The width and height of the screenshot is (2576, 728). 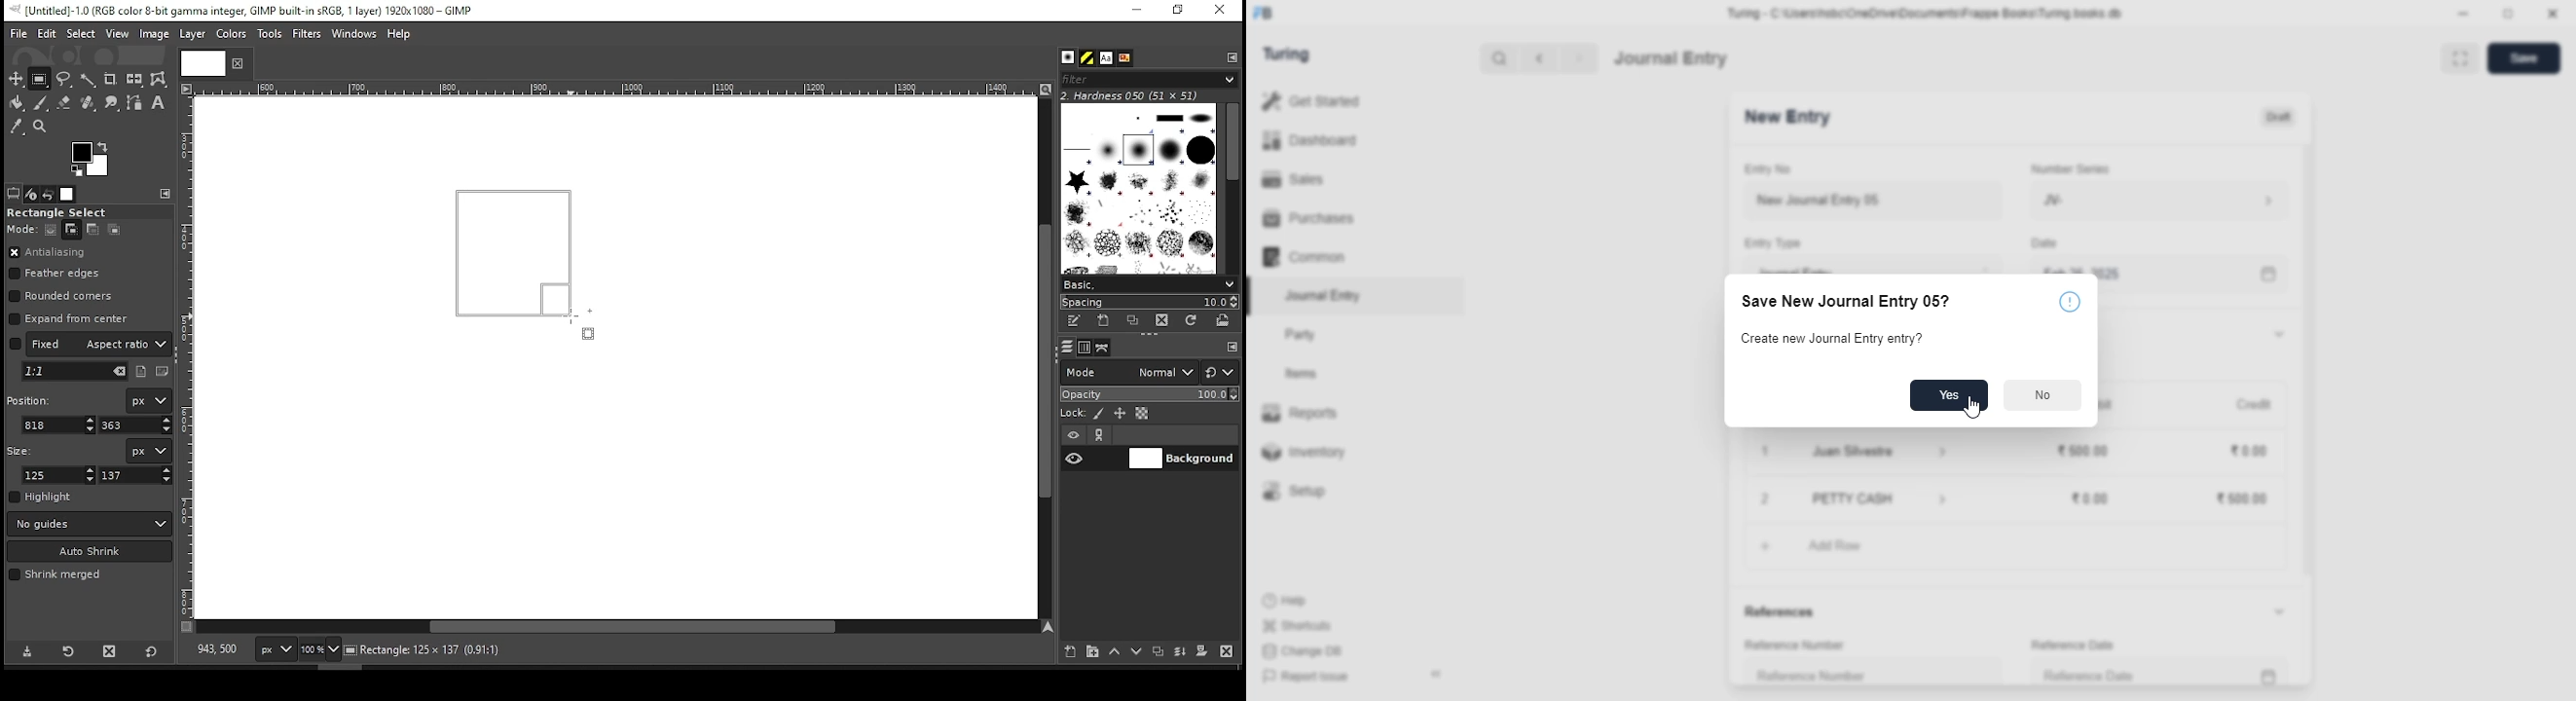 What do you see at coordinates (152, 652) in the screenshot?
I see `reset to defaults` at bounding box center [152, 652].